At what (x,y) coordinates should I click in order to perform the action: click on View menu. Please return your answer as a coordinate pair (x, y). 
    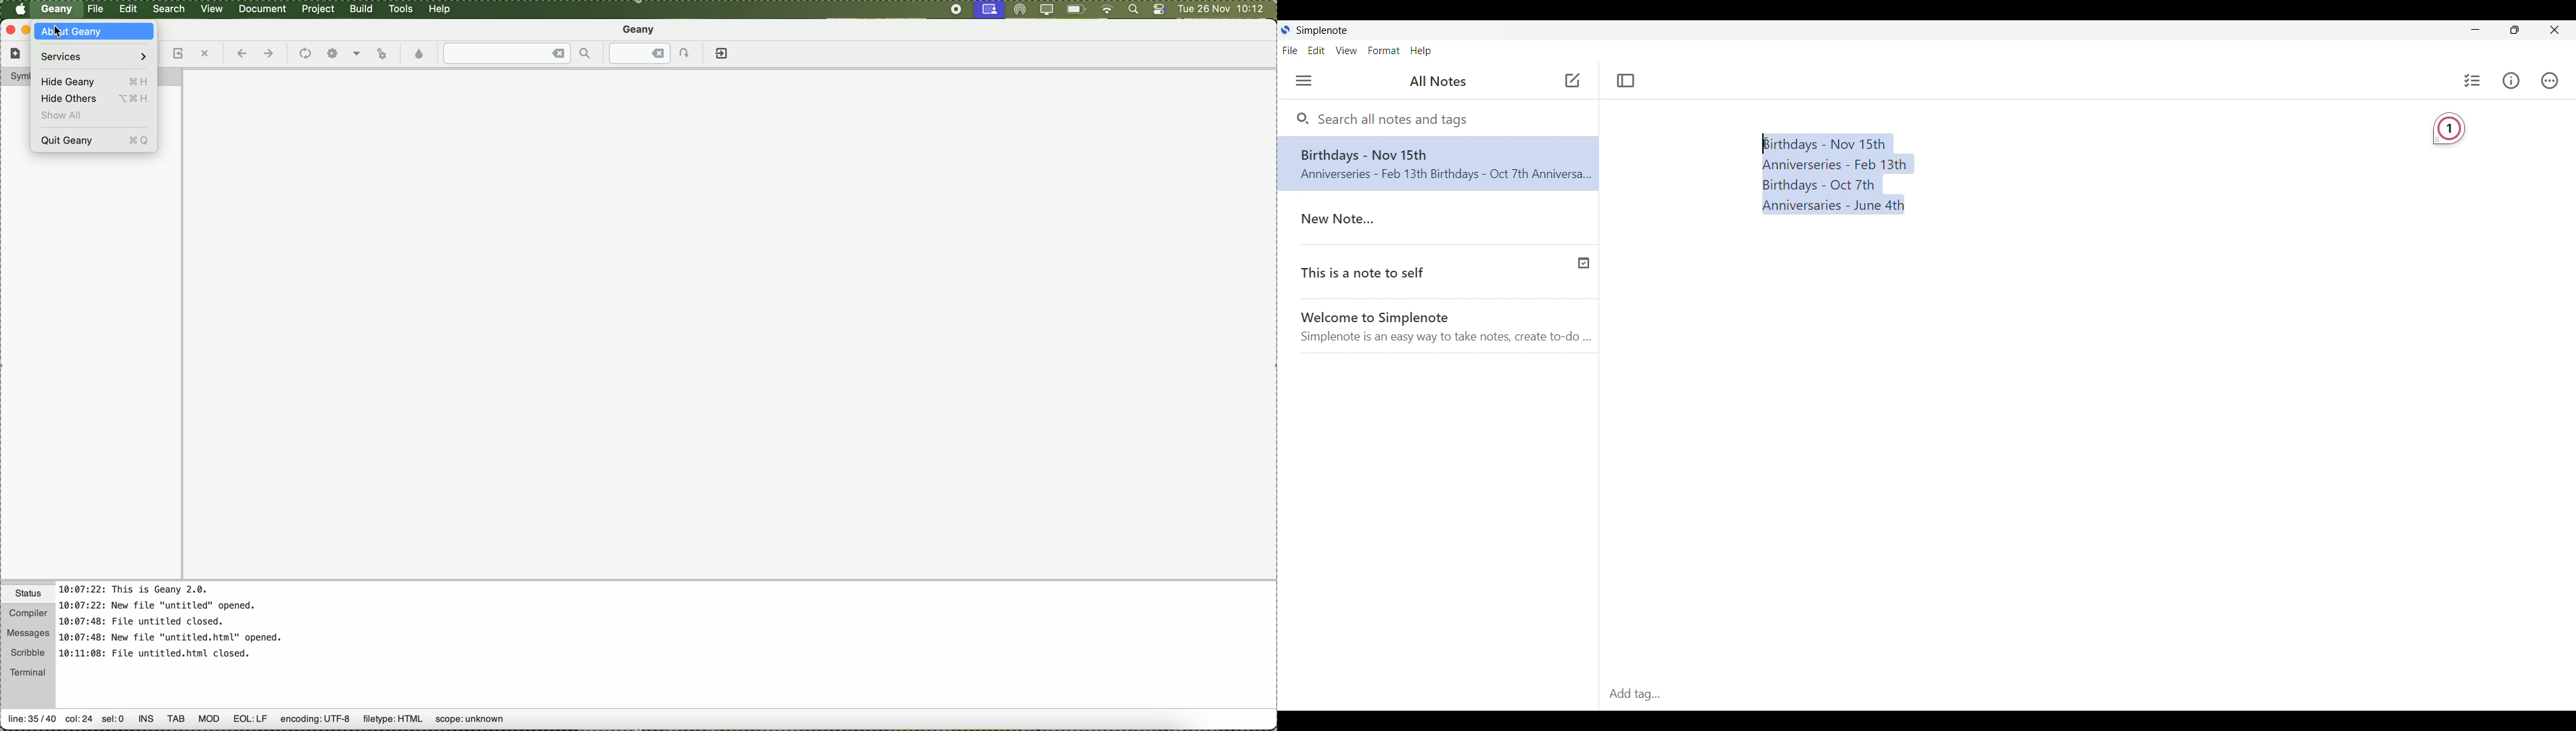
    Looking at the image, I should click on (1347, 50).